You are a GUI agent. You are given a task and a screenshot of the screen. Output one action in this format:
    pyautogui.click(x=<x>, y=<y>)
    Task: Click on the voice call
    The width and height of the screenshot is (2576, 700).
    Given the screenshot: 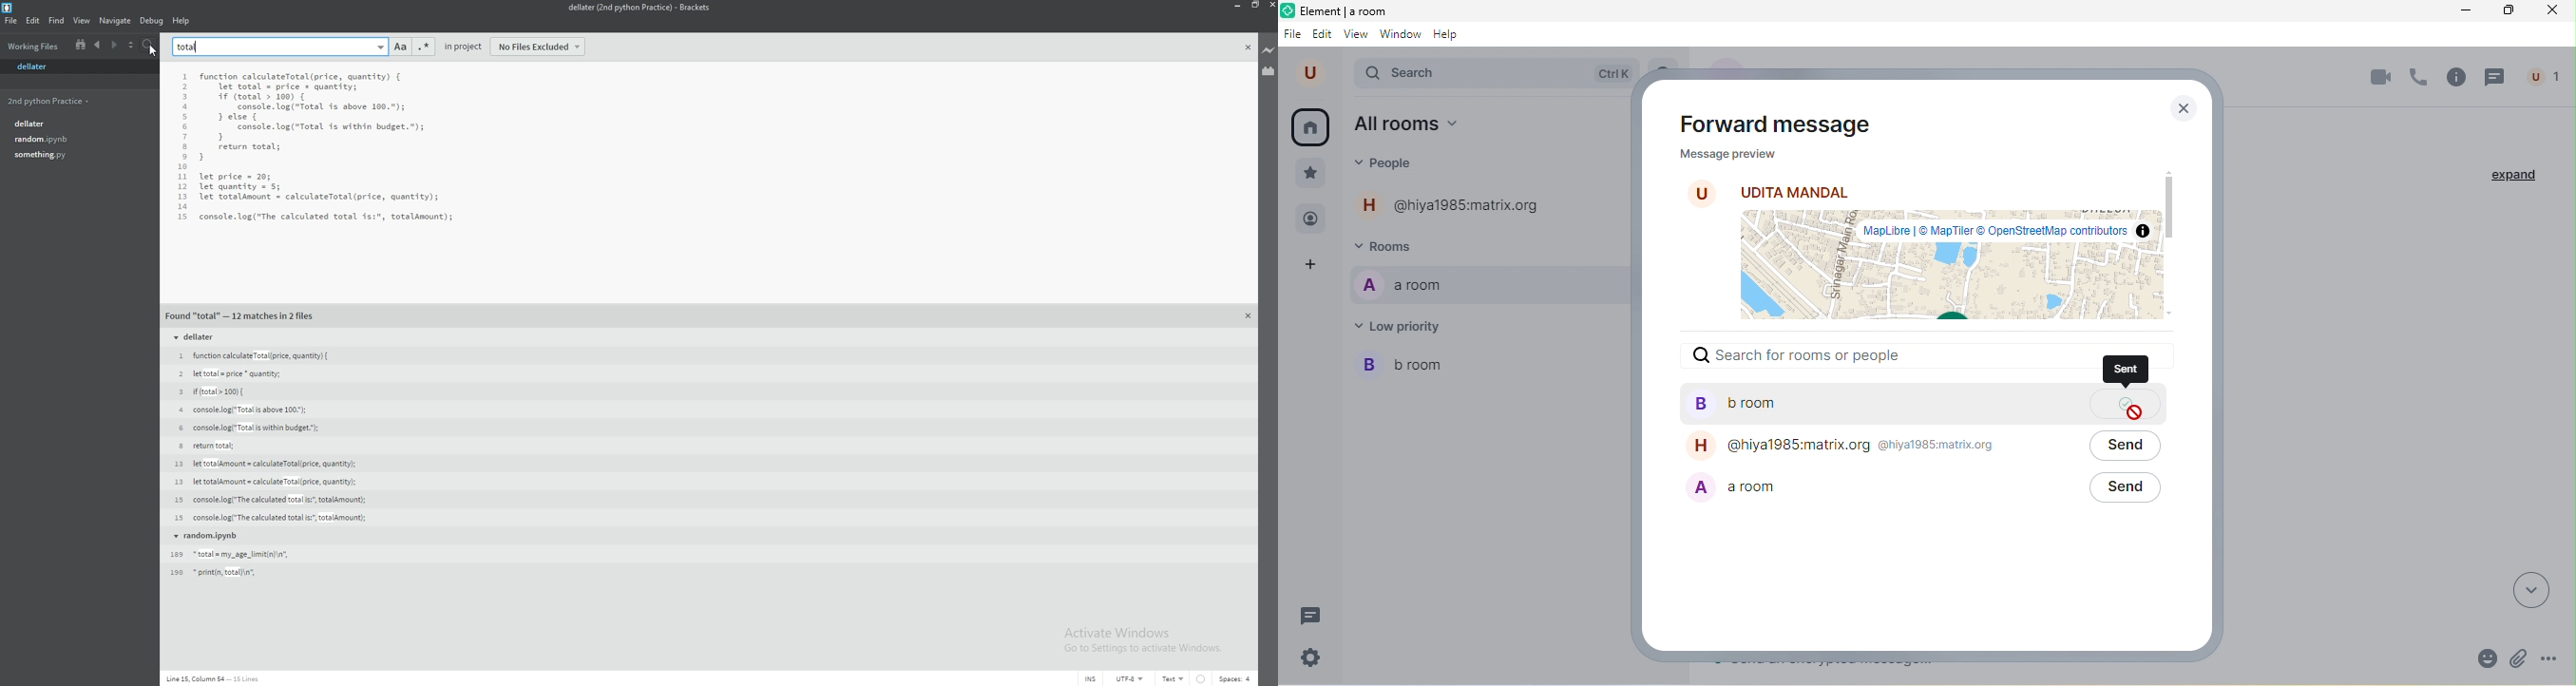 What is the action you would take?
    pyautogui.click(x=2419, y=78)
    